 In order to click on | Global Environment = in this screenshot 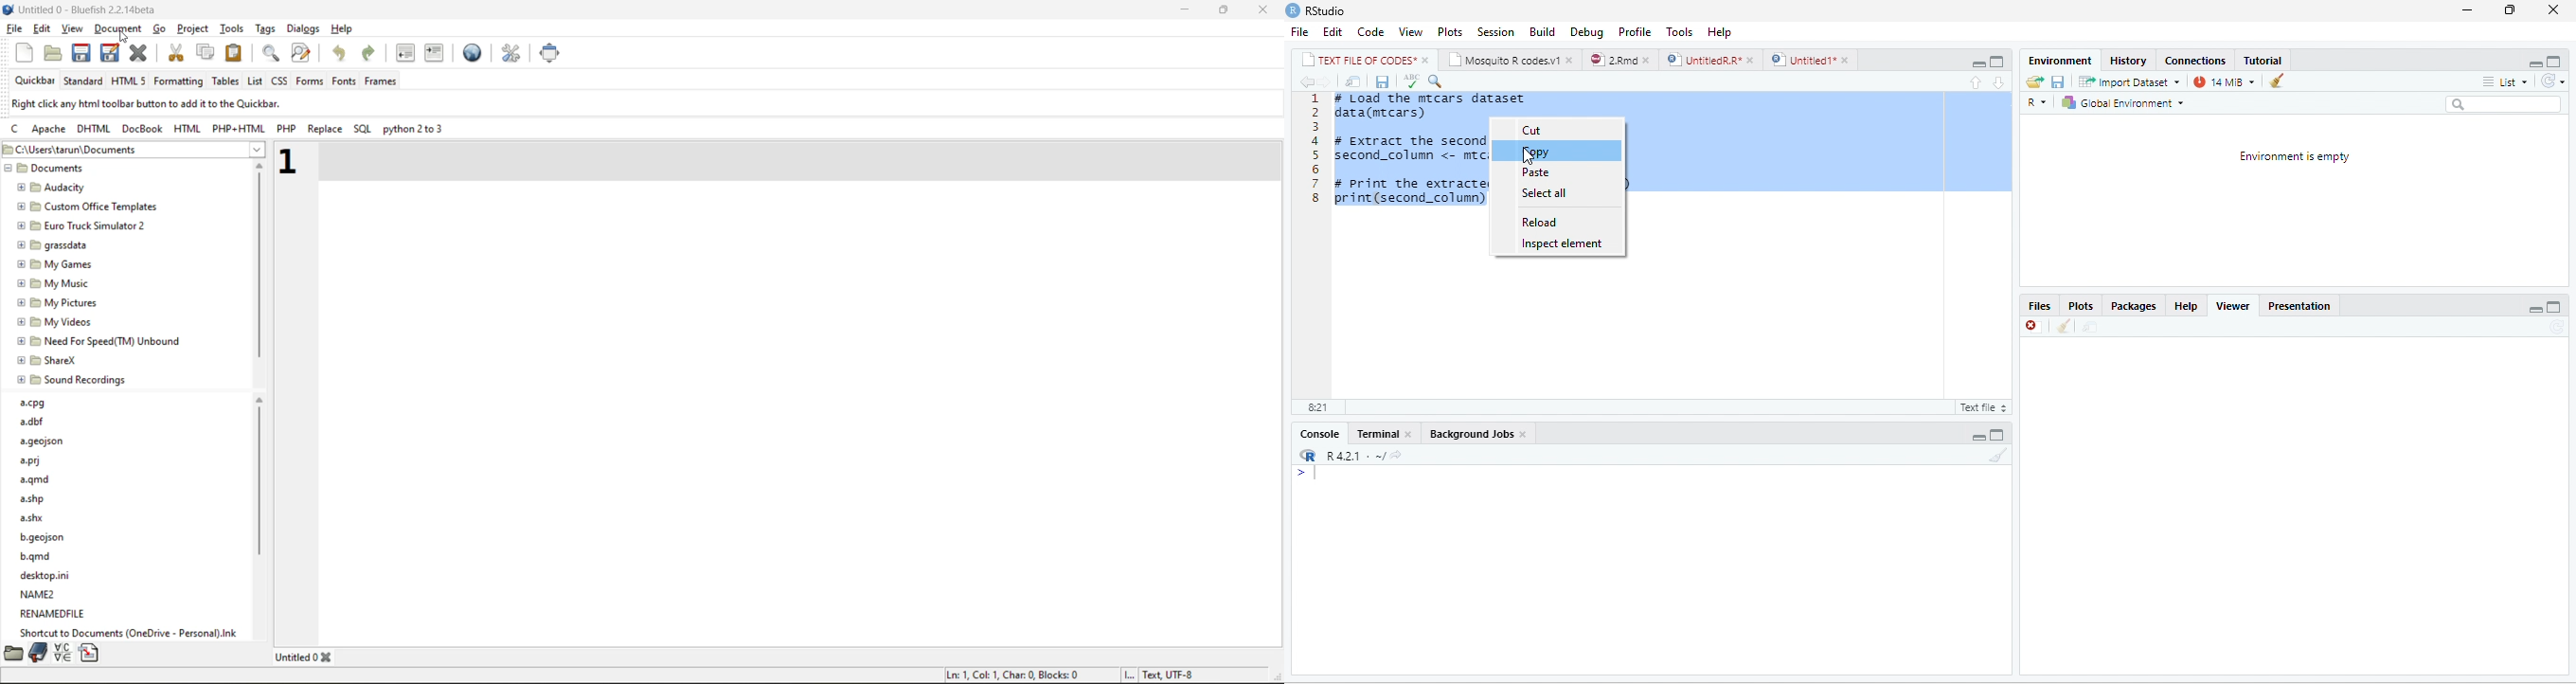, I will do `click(2122, 102)`.